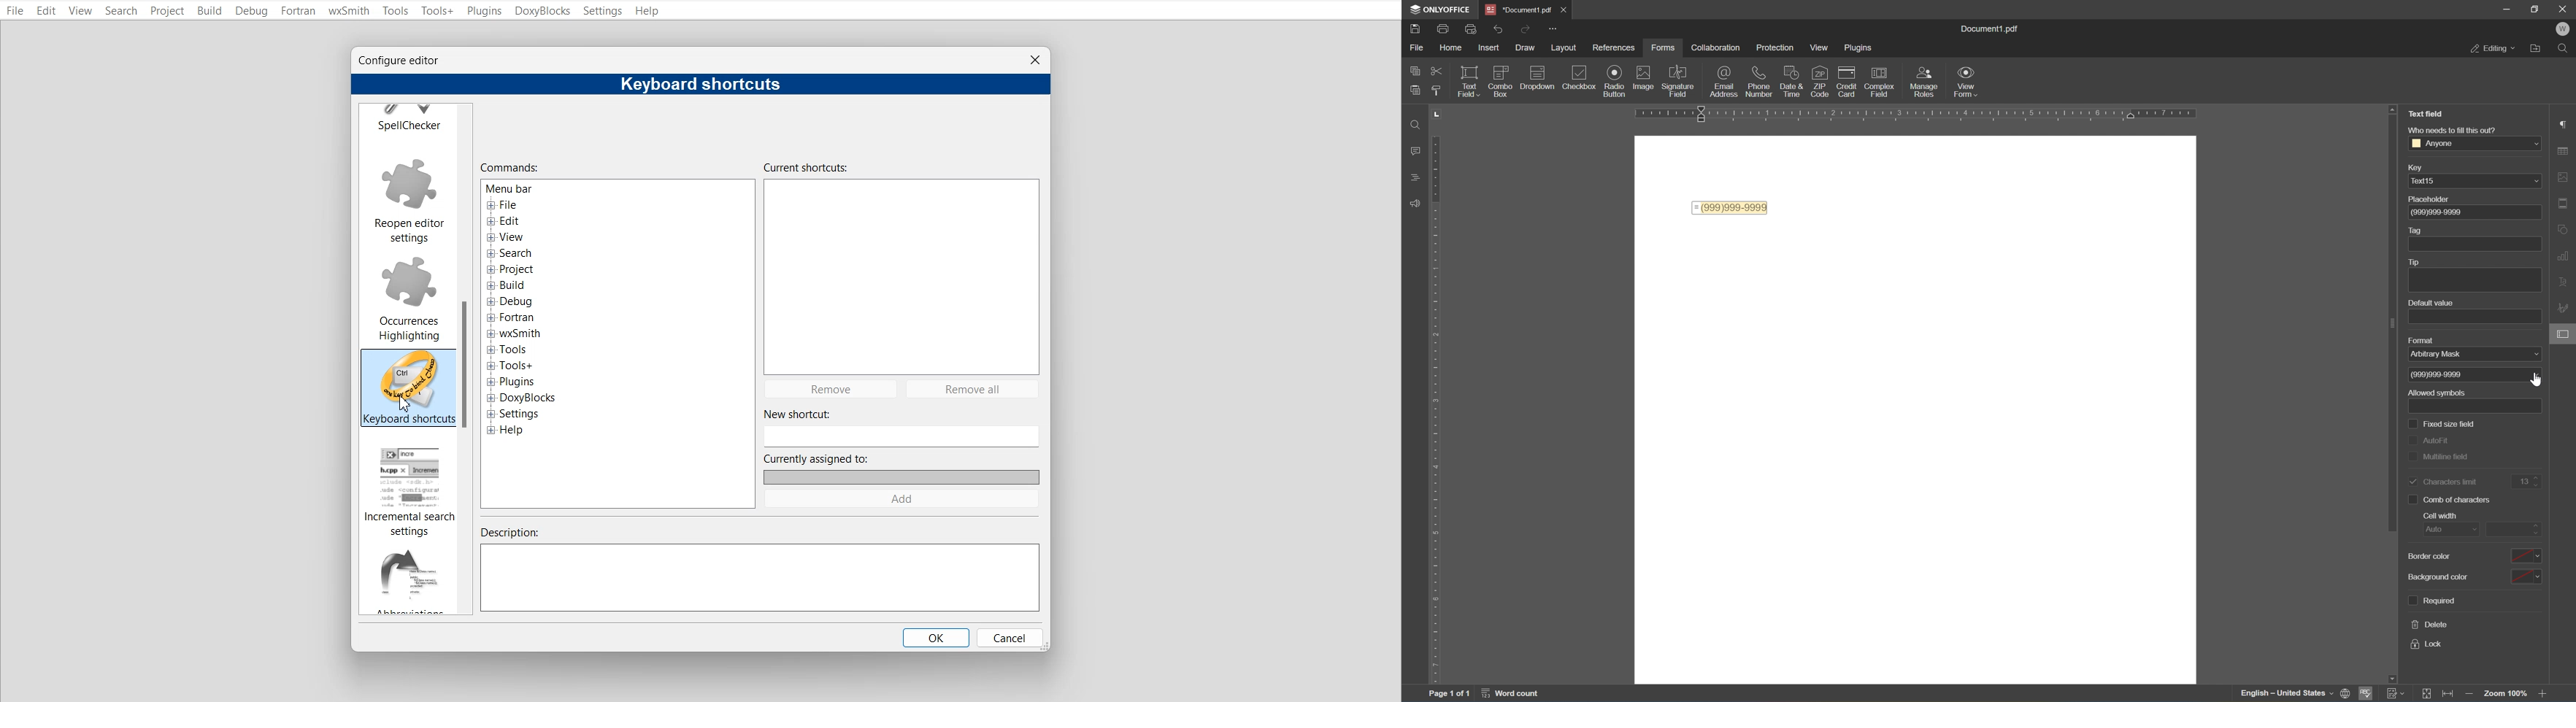  I want to click on icon, so click(1794, 77).